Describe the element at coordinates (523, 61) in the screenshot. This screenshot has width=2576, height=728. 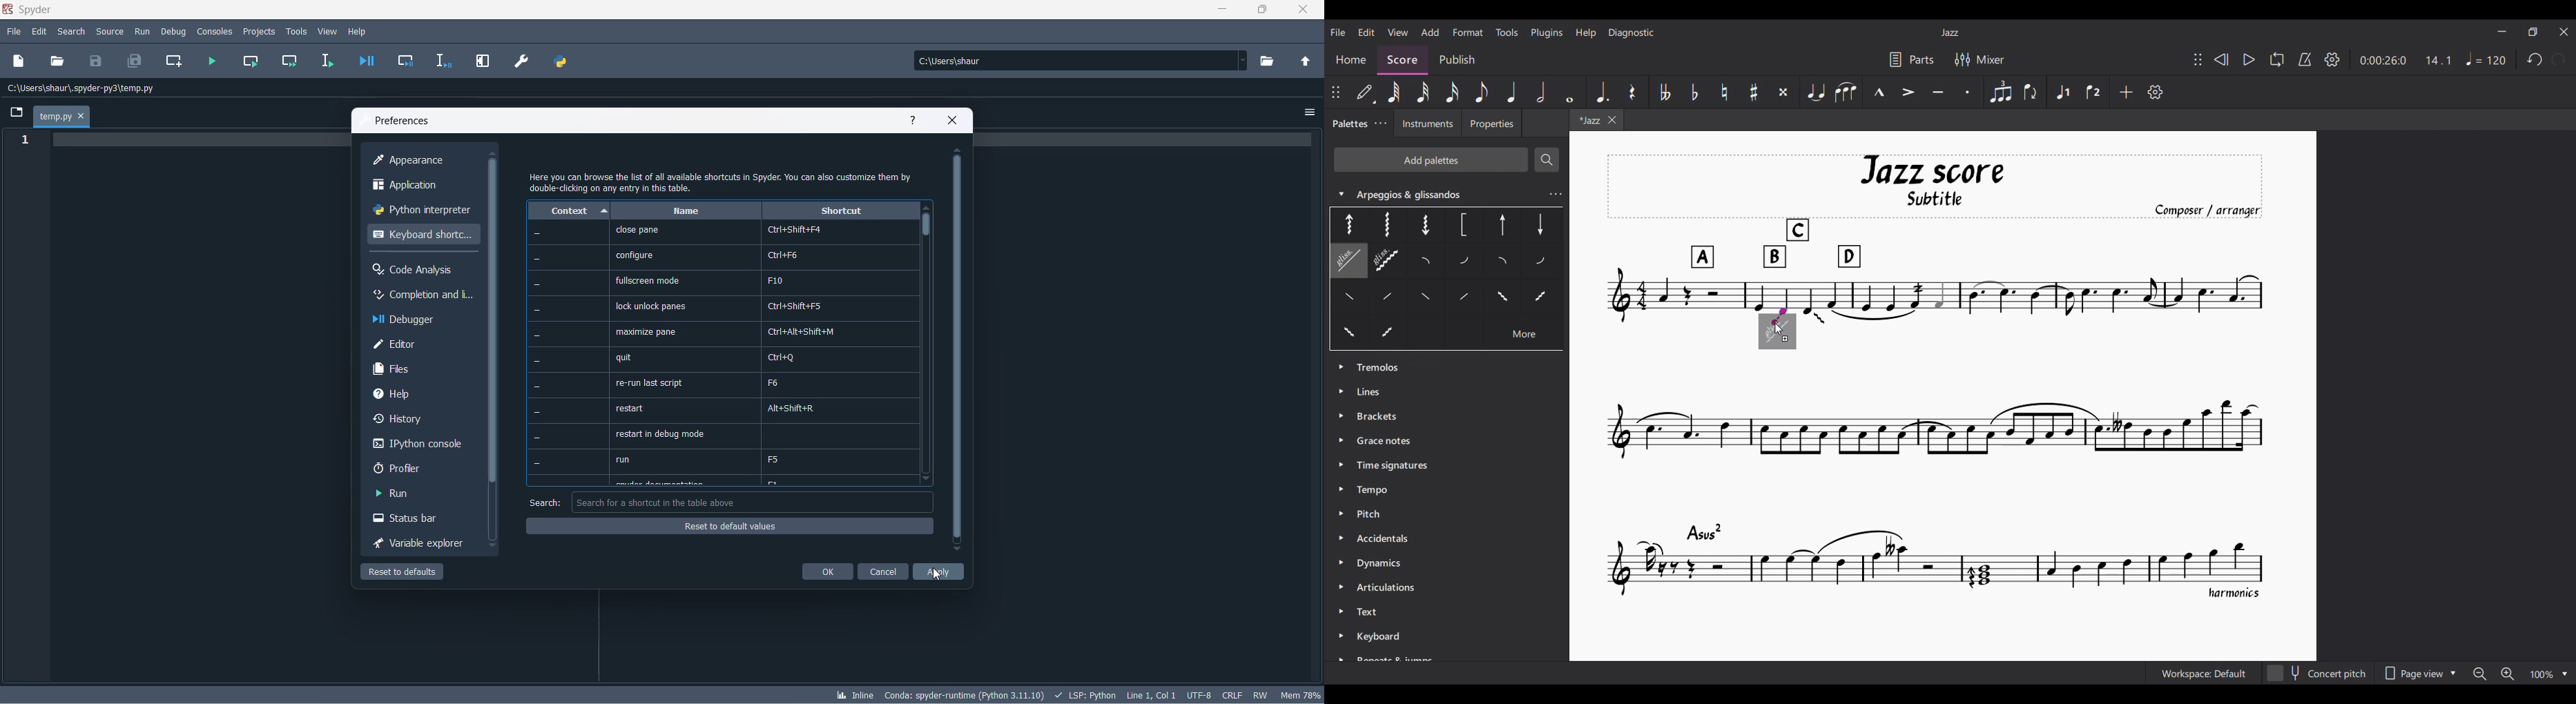
I see `PREFERENCES` at that location.